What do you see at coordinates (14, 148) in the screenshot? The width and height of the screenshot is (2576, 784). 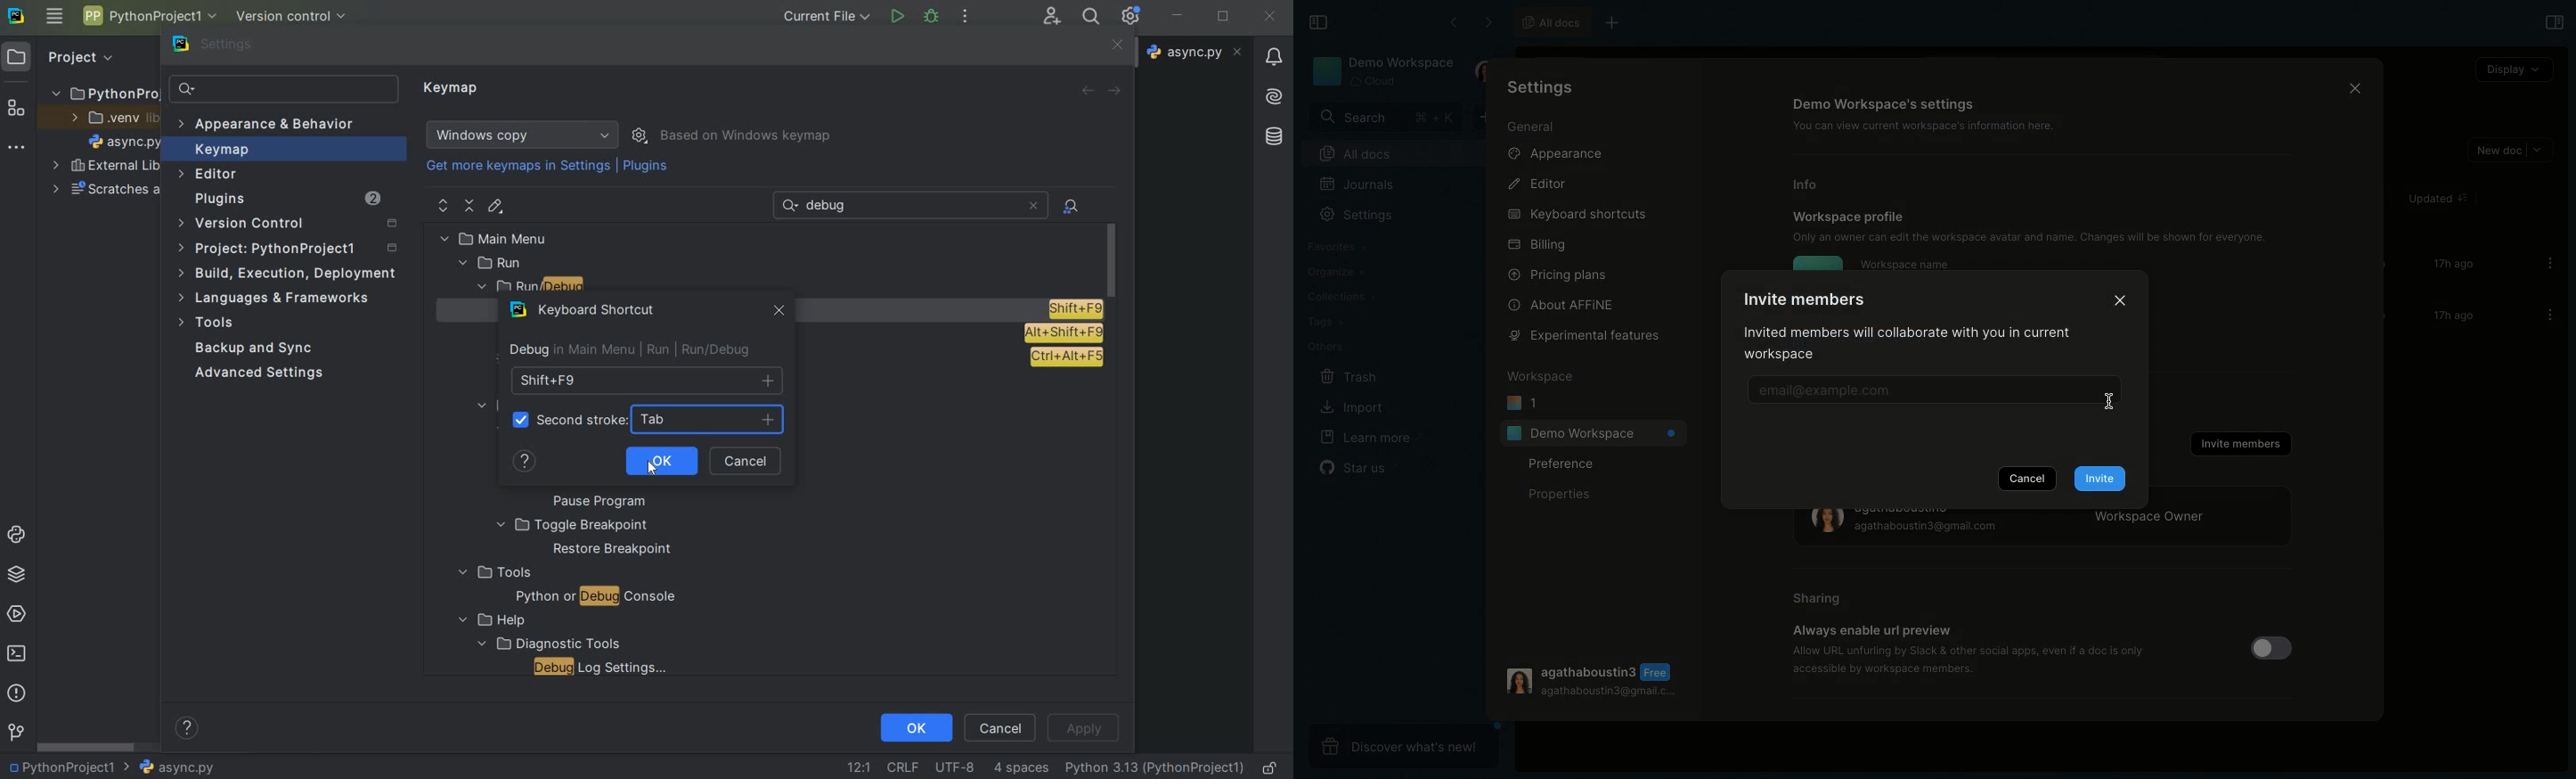 I see `more tool windows` at bounding box center [14, 148].